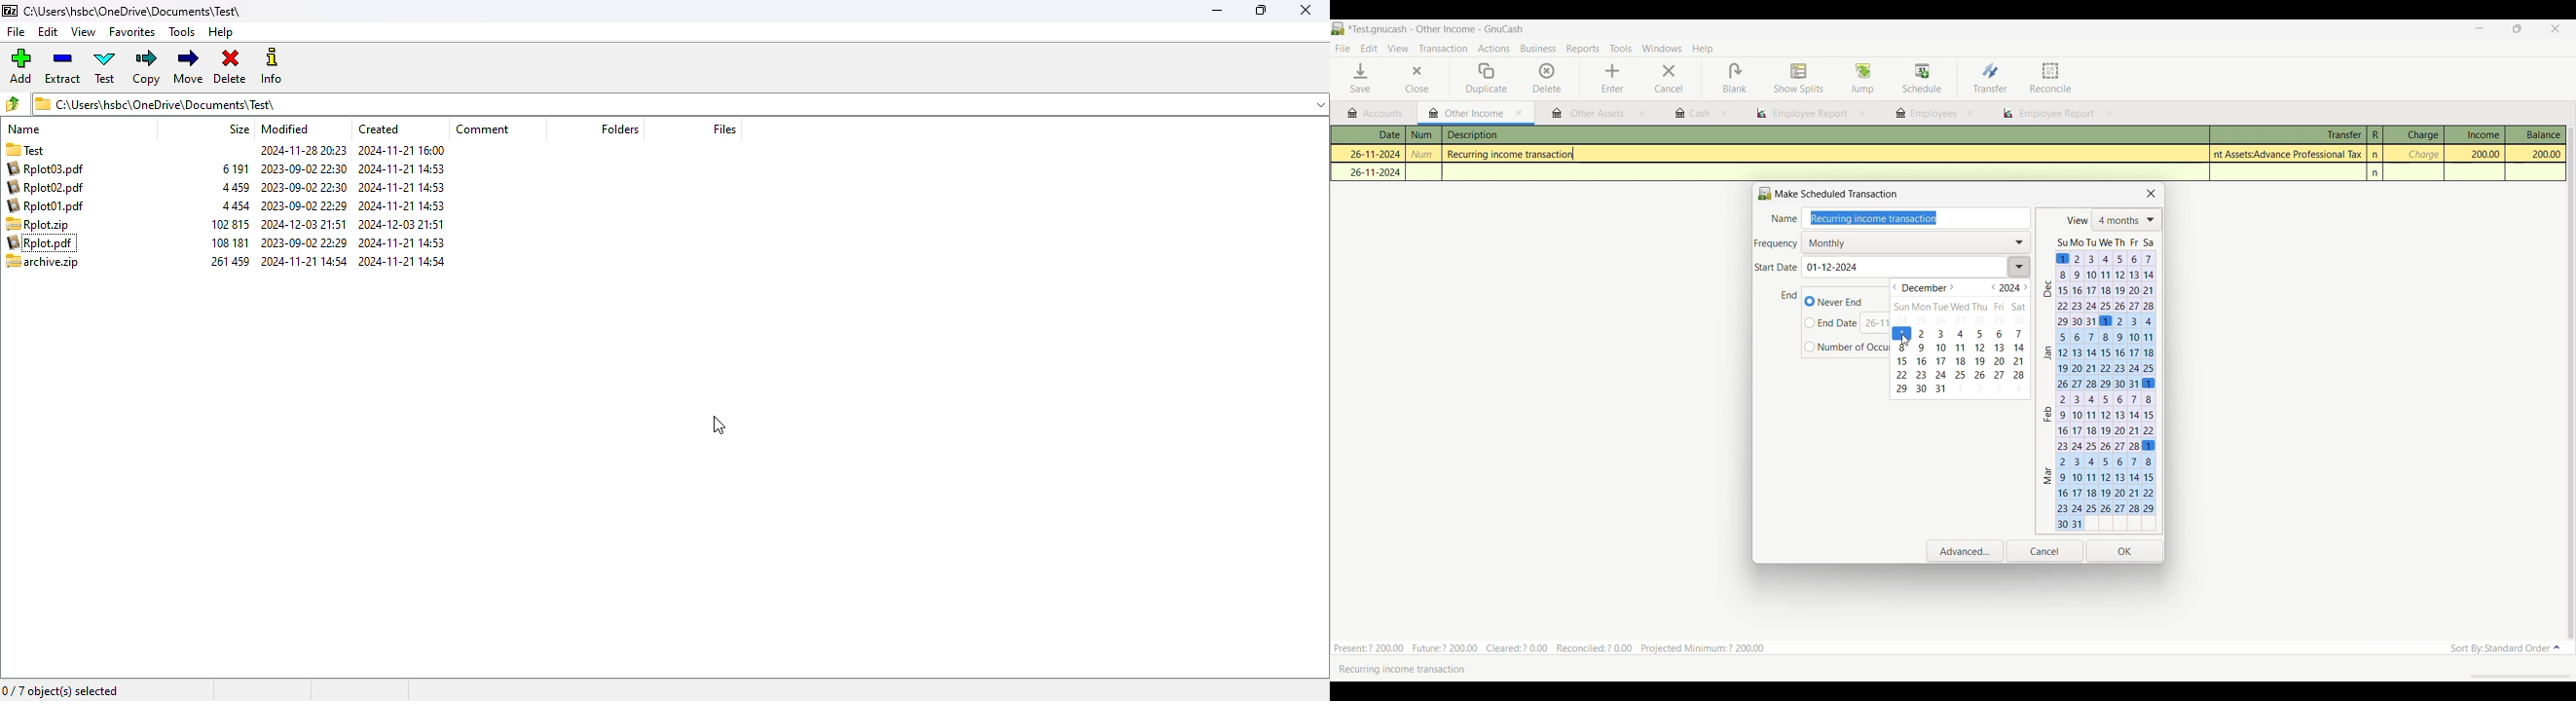 This screenshot has height=728, width=2576. Describe the element at coordinates (1397, 49) in the screenshot. I see `View menu` at that location.